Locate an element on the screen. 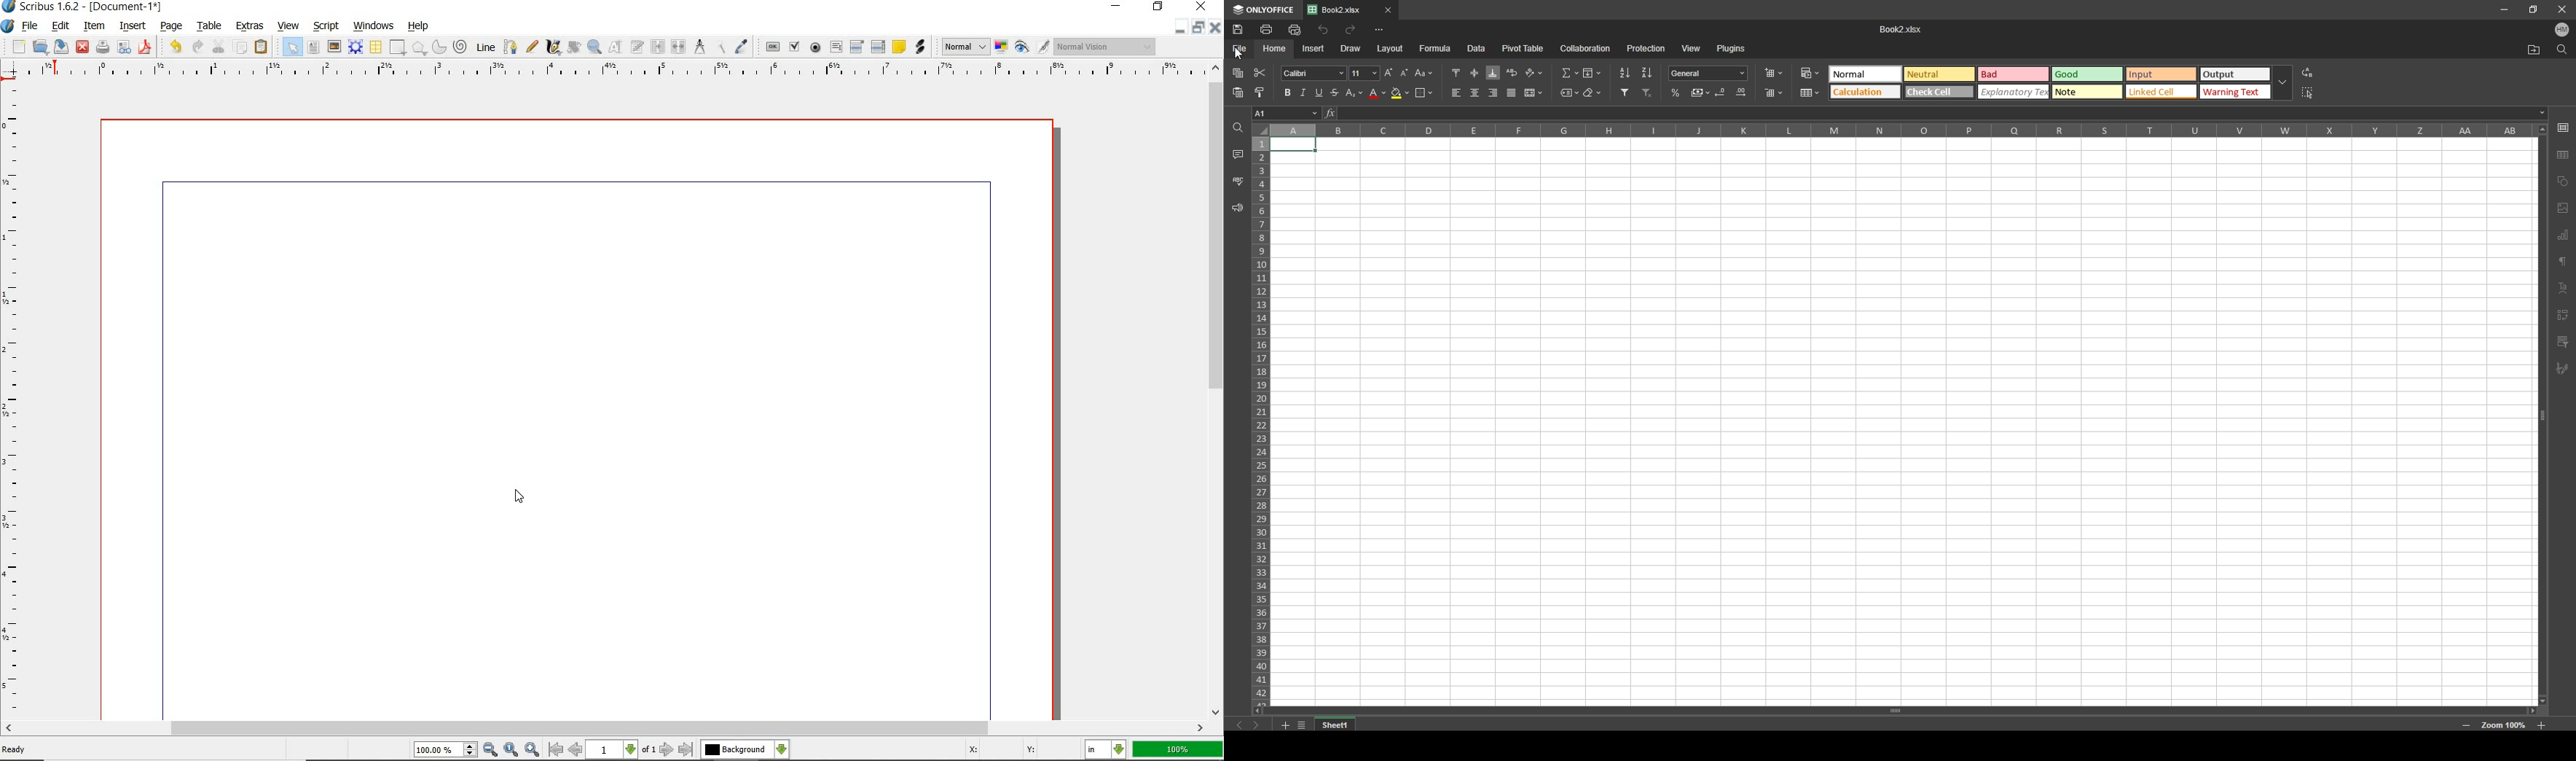  close is located at coordinates (82, 47).